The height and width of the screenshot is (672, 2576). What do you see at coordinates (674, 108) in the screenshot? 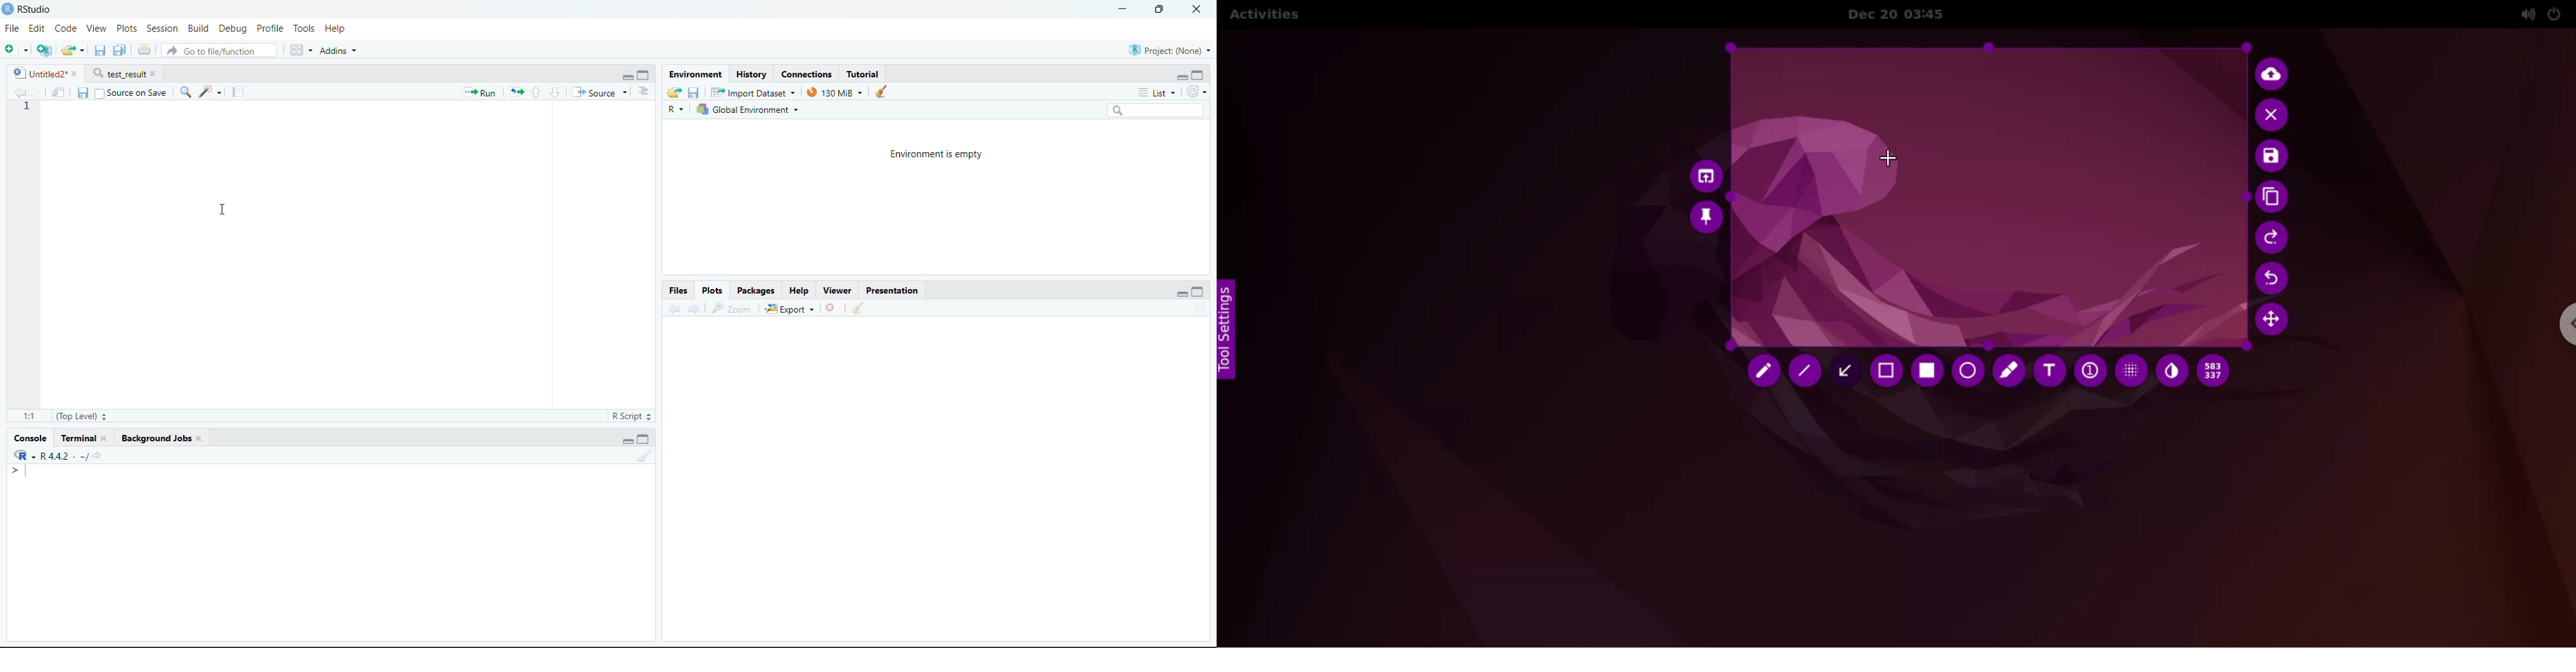
I see `R` at bounding box center [674, 108].